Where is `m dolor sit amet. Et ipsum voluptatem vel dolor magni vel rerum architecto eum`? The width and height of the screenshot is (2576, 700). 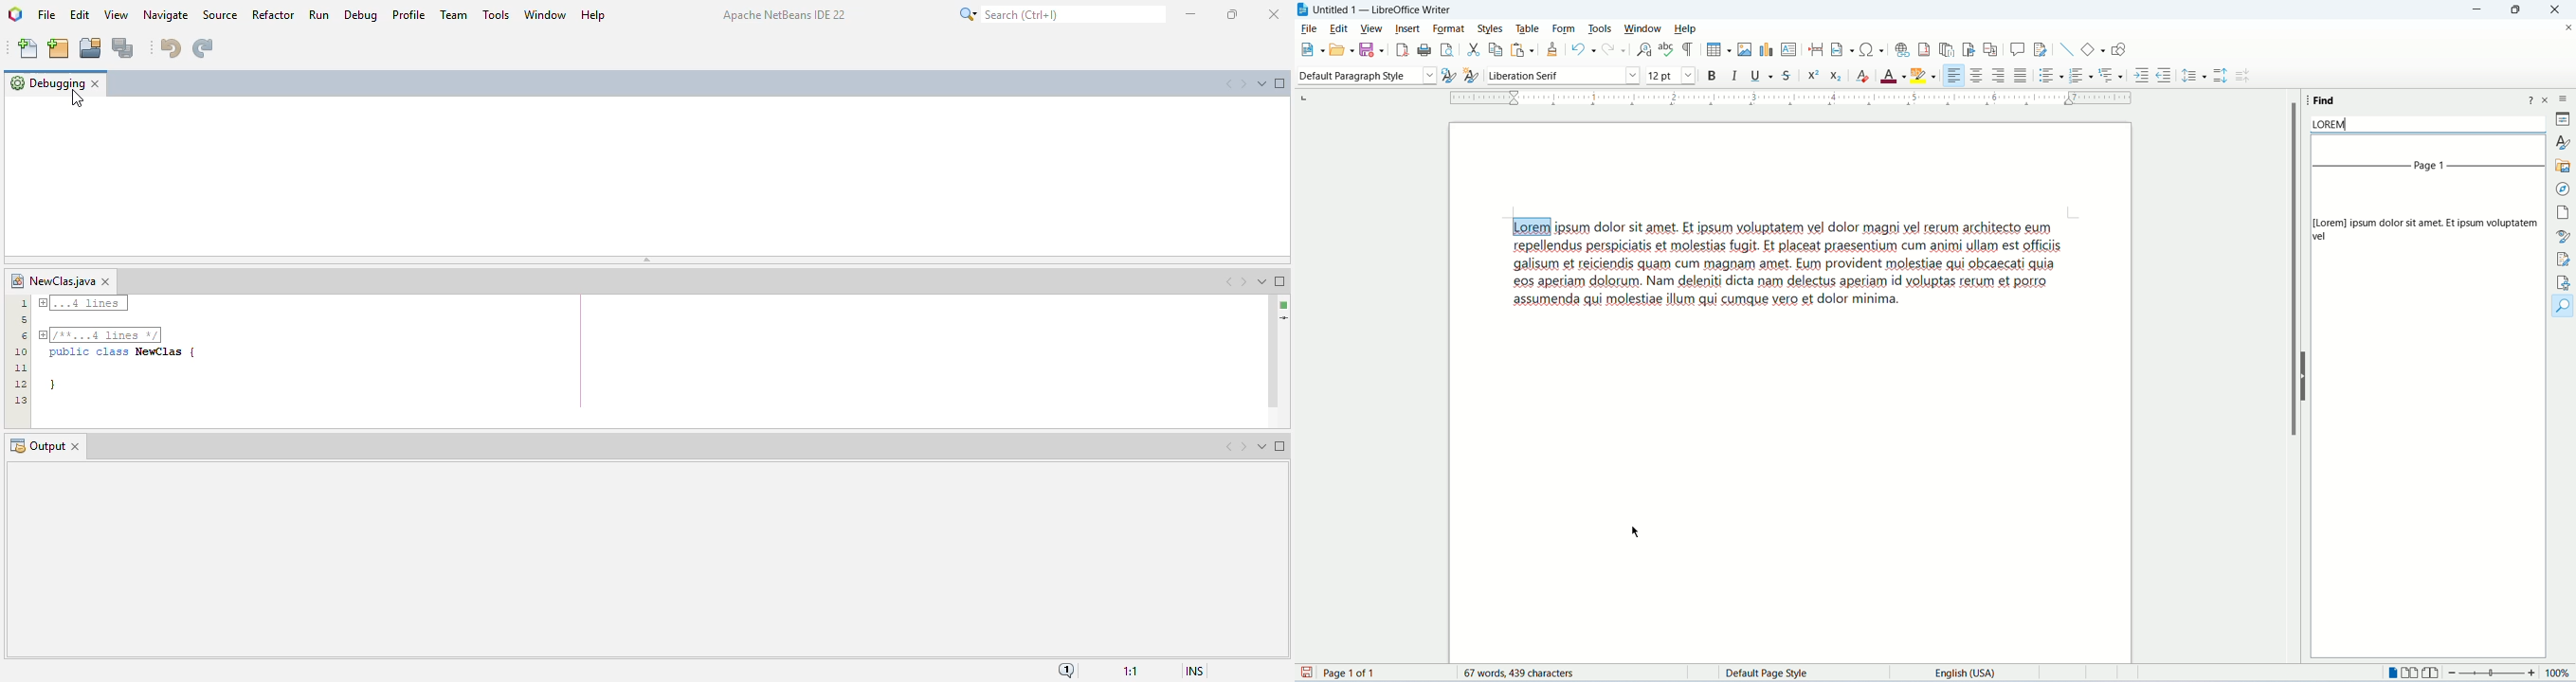
m dolor sit amet. Et ipsum voluptatem vel dolor magni vel rerum architecto eum is located at coordinates (1828, 227).